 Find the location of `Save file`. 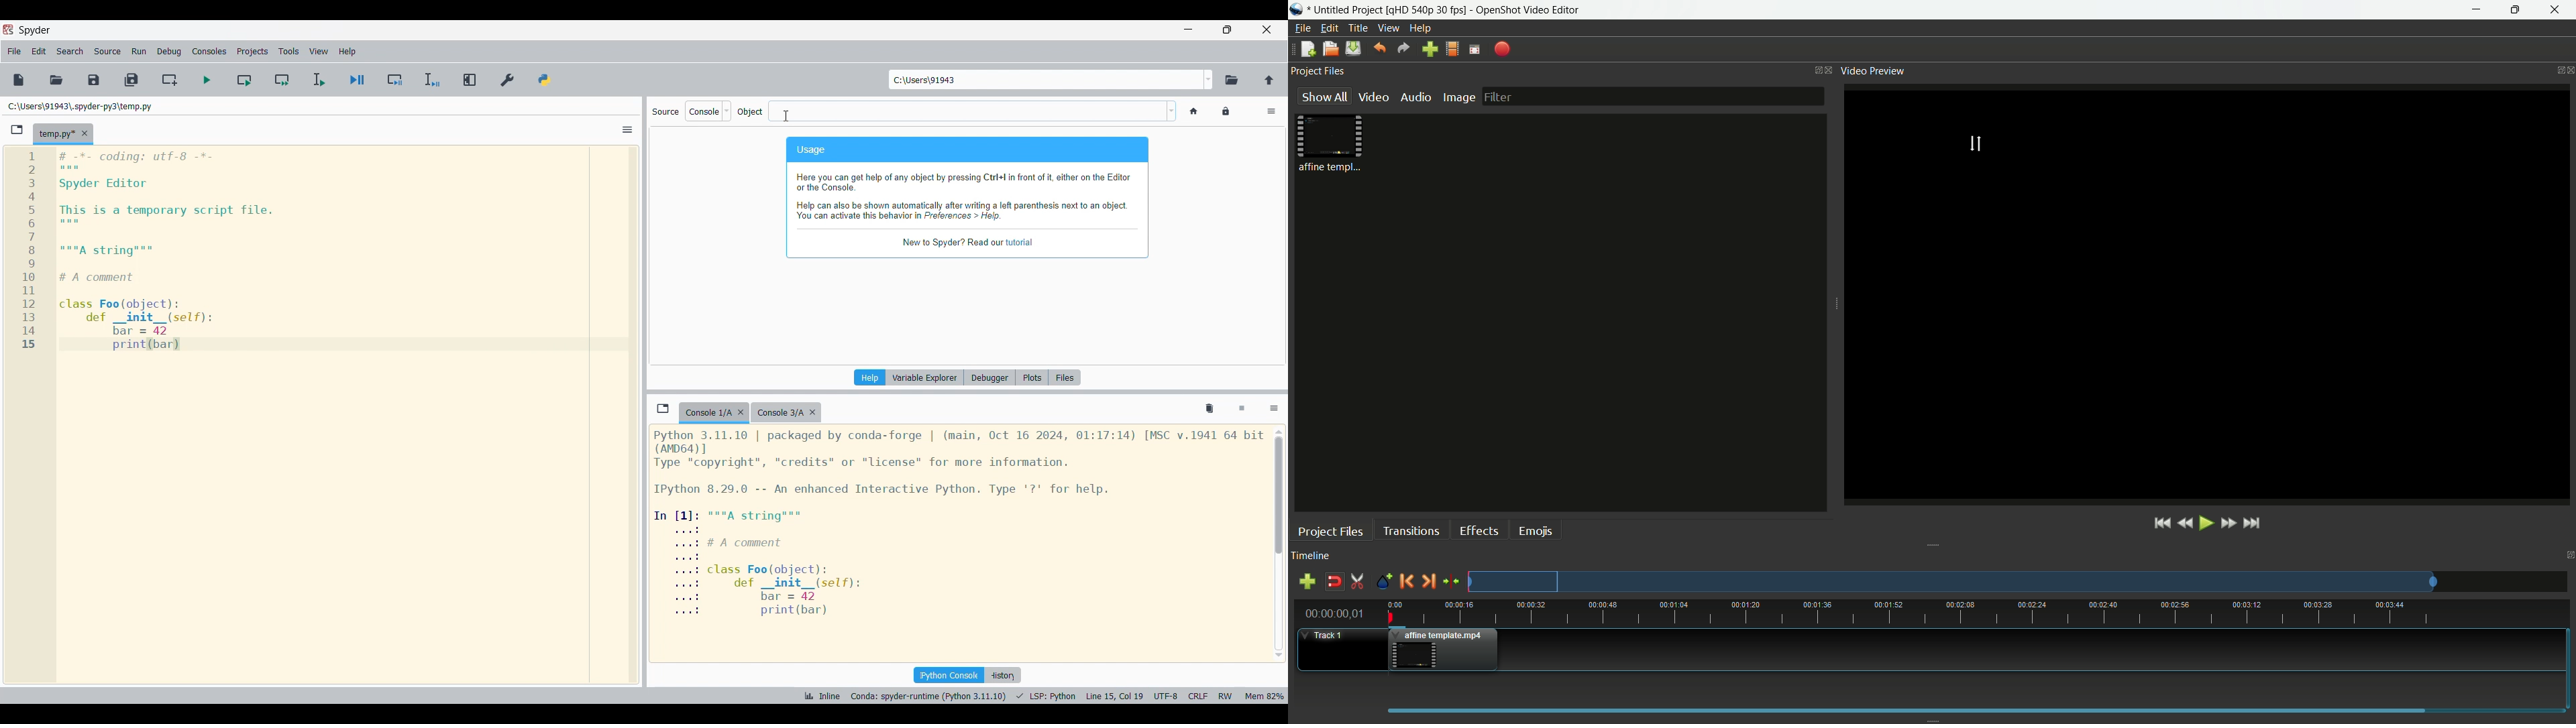

Save file is located at coordinates (93, 80).